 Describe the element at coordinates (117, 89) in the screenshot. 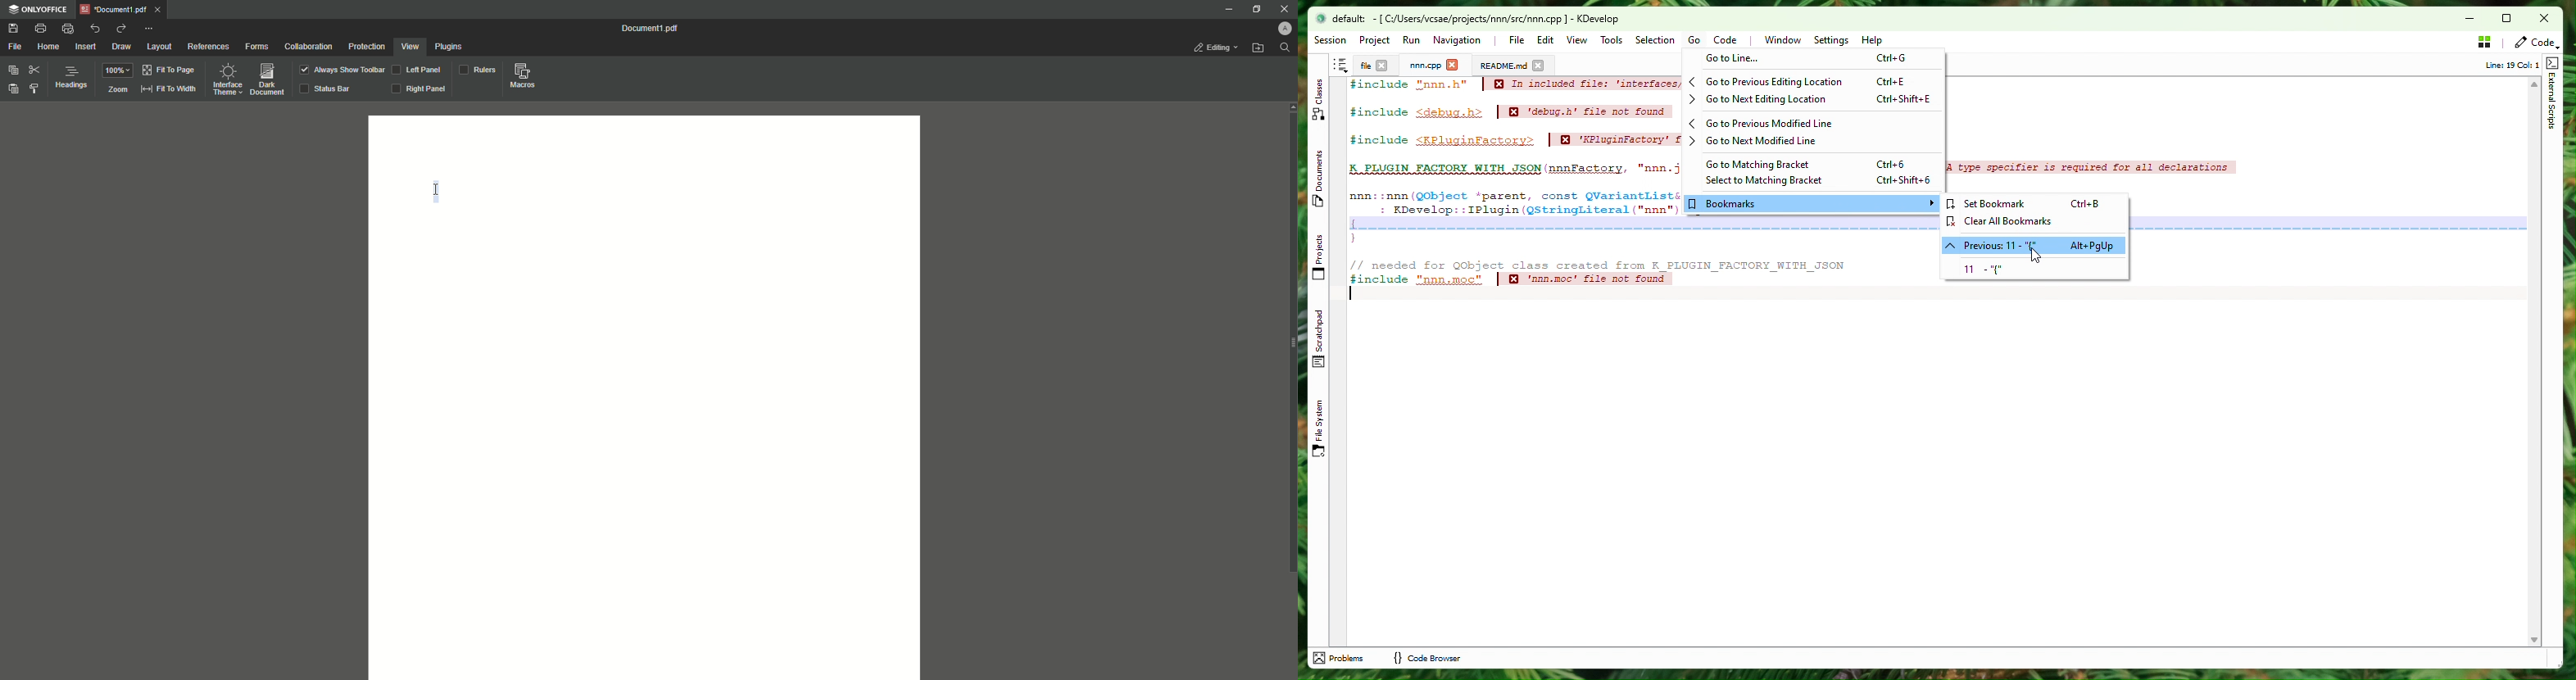

I see `Zoom` at that location.